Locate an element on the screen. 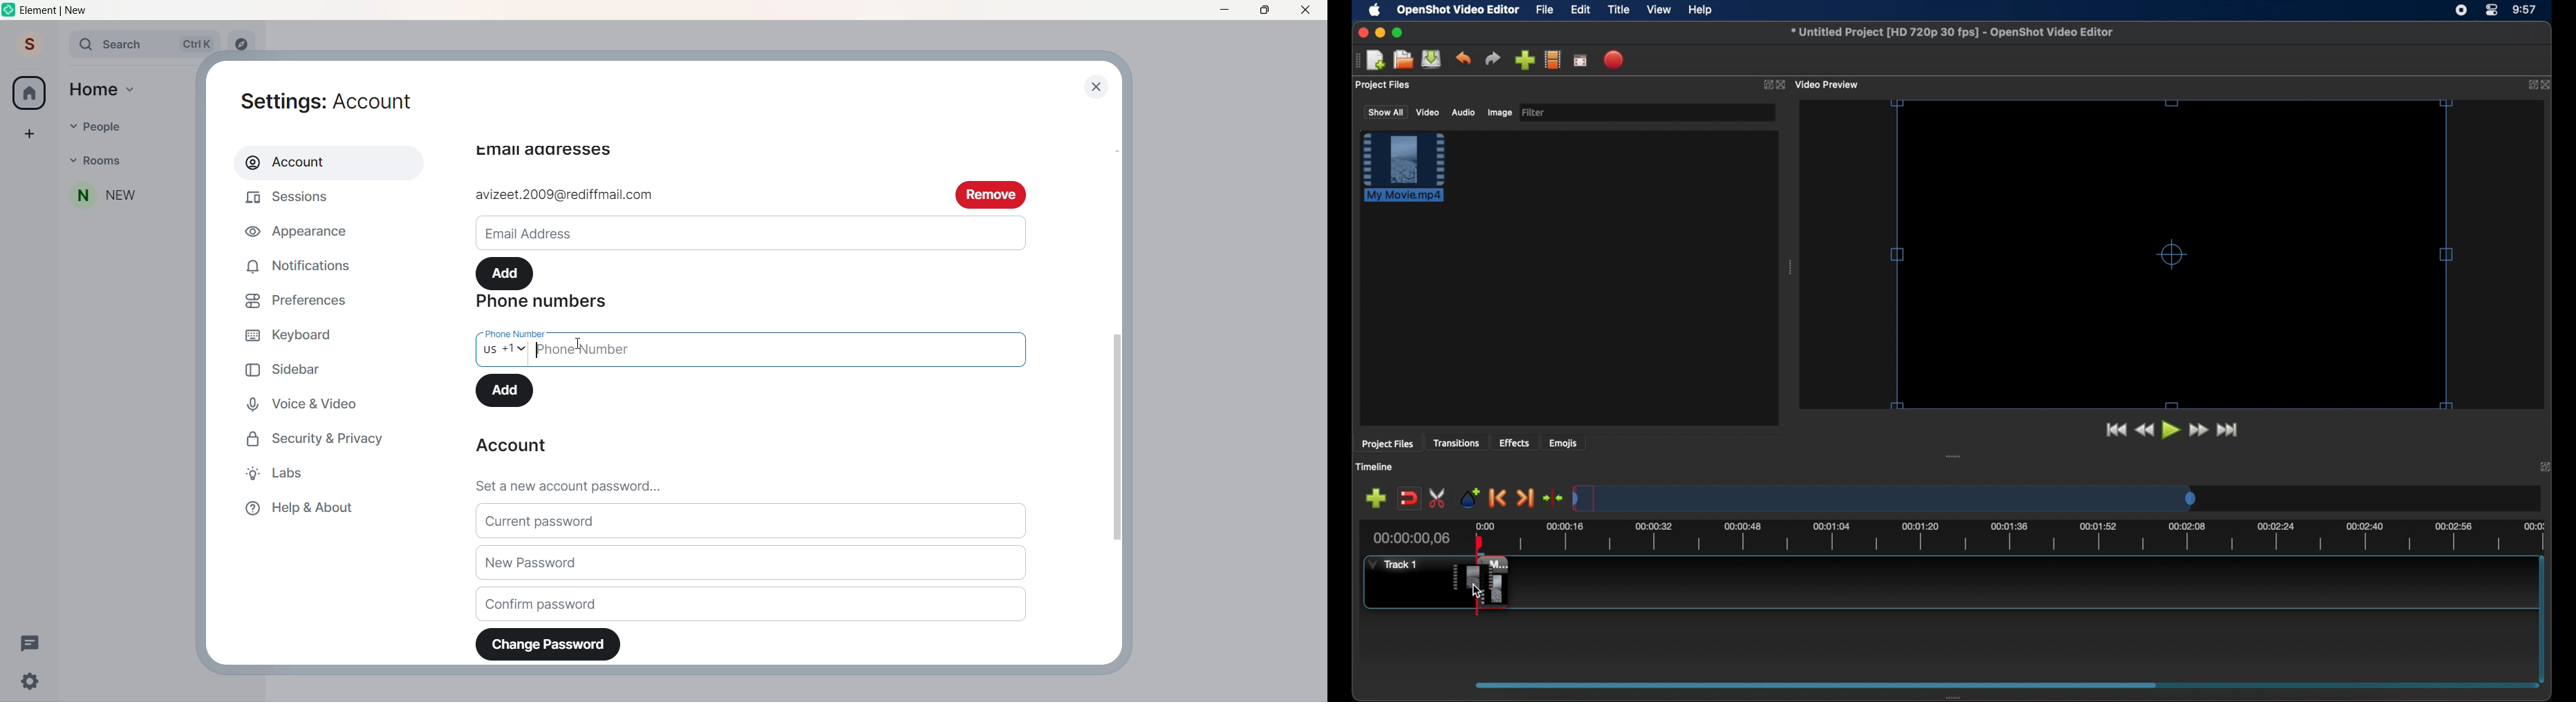 The height and width of the screenshot is (728, 2576). remove is located at coordinates (991, 193).